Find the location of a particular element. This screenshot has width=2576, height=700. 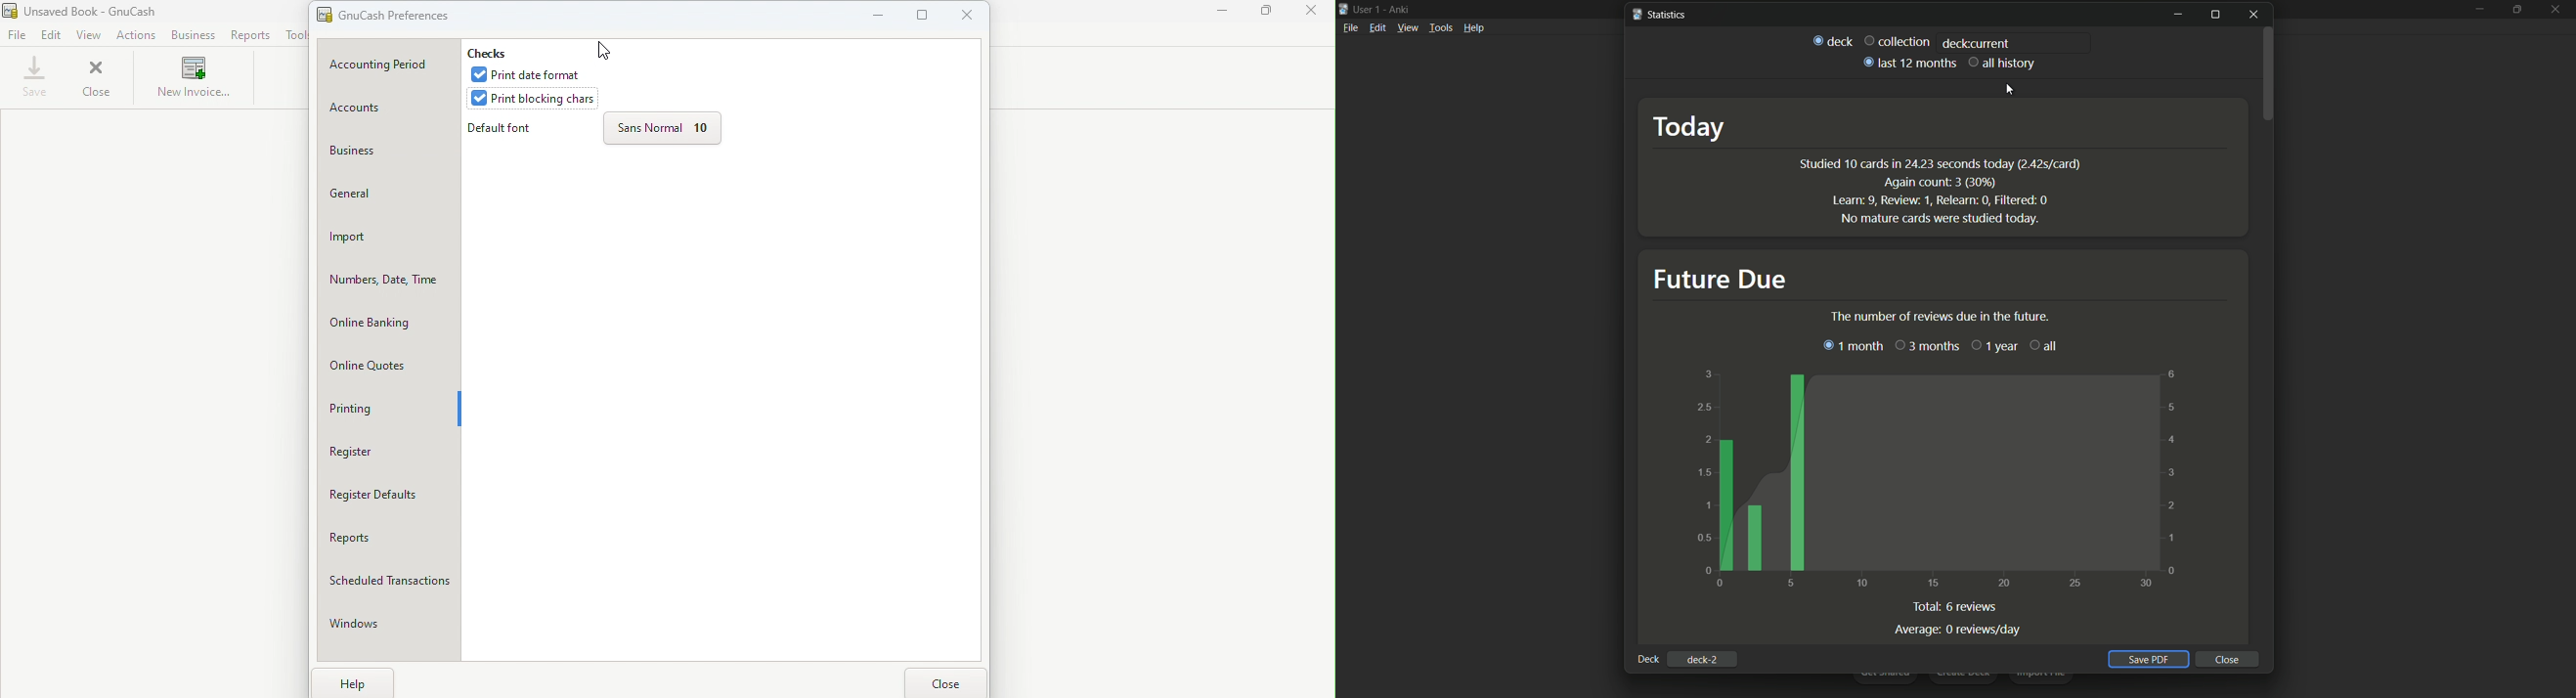

Business is located at coordinates (196, 36).